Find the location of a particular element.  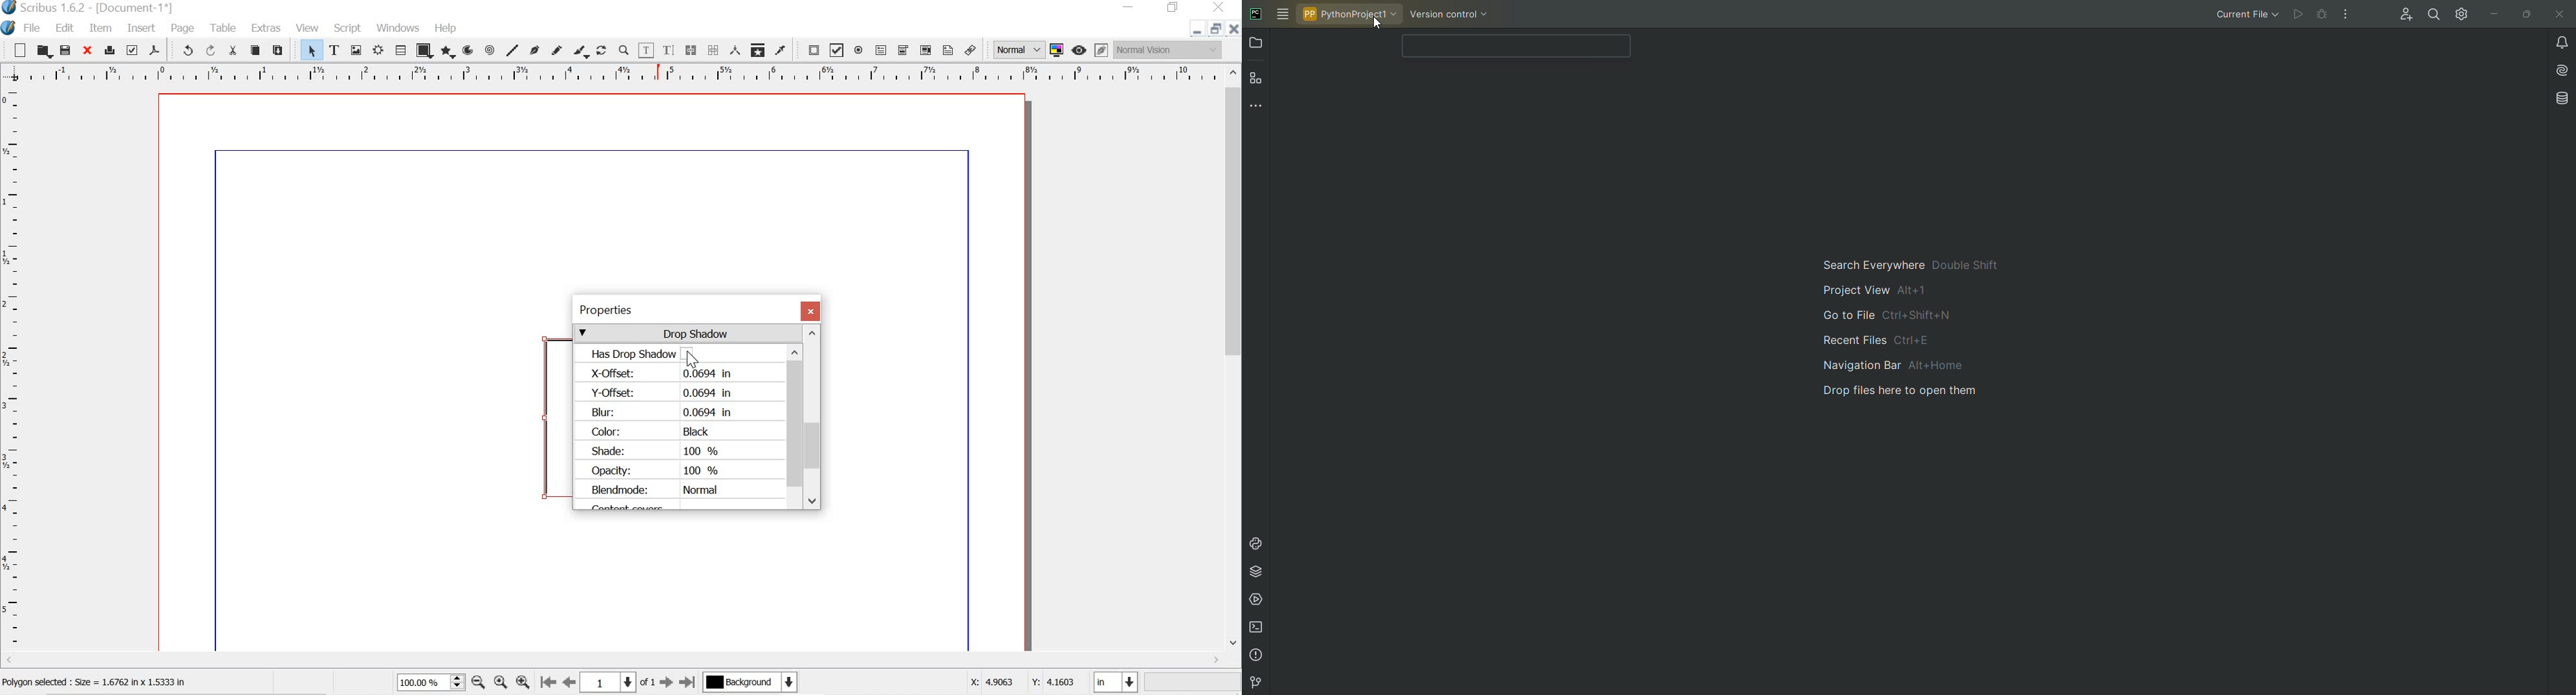

cut is located at coordinates (233, 50).